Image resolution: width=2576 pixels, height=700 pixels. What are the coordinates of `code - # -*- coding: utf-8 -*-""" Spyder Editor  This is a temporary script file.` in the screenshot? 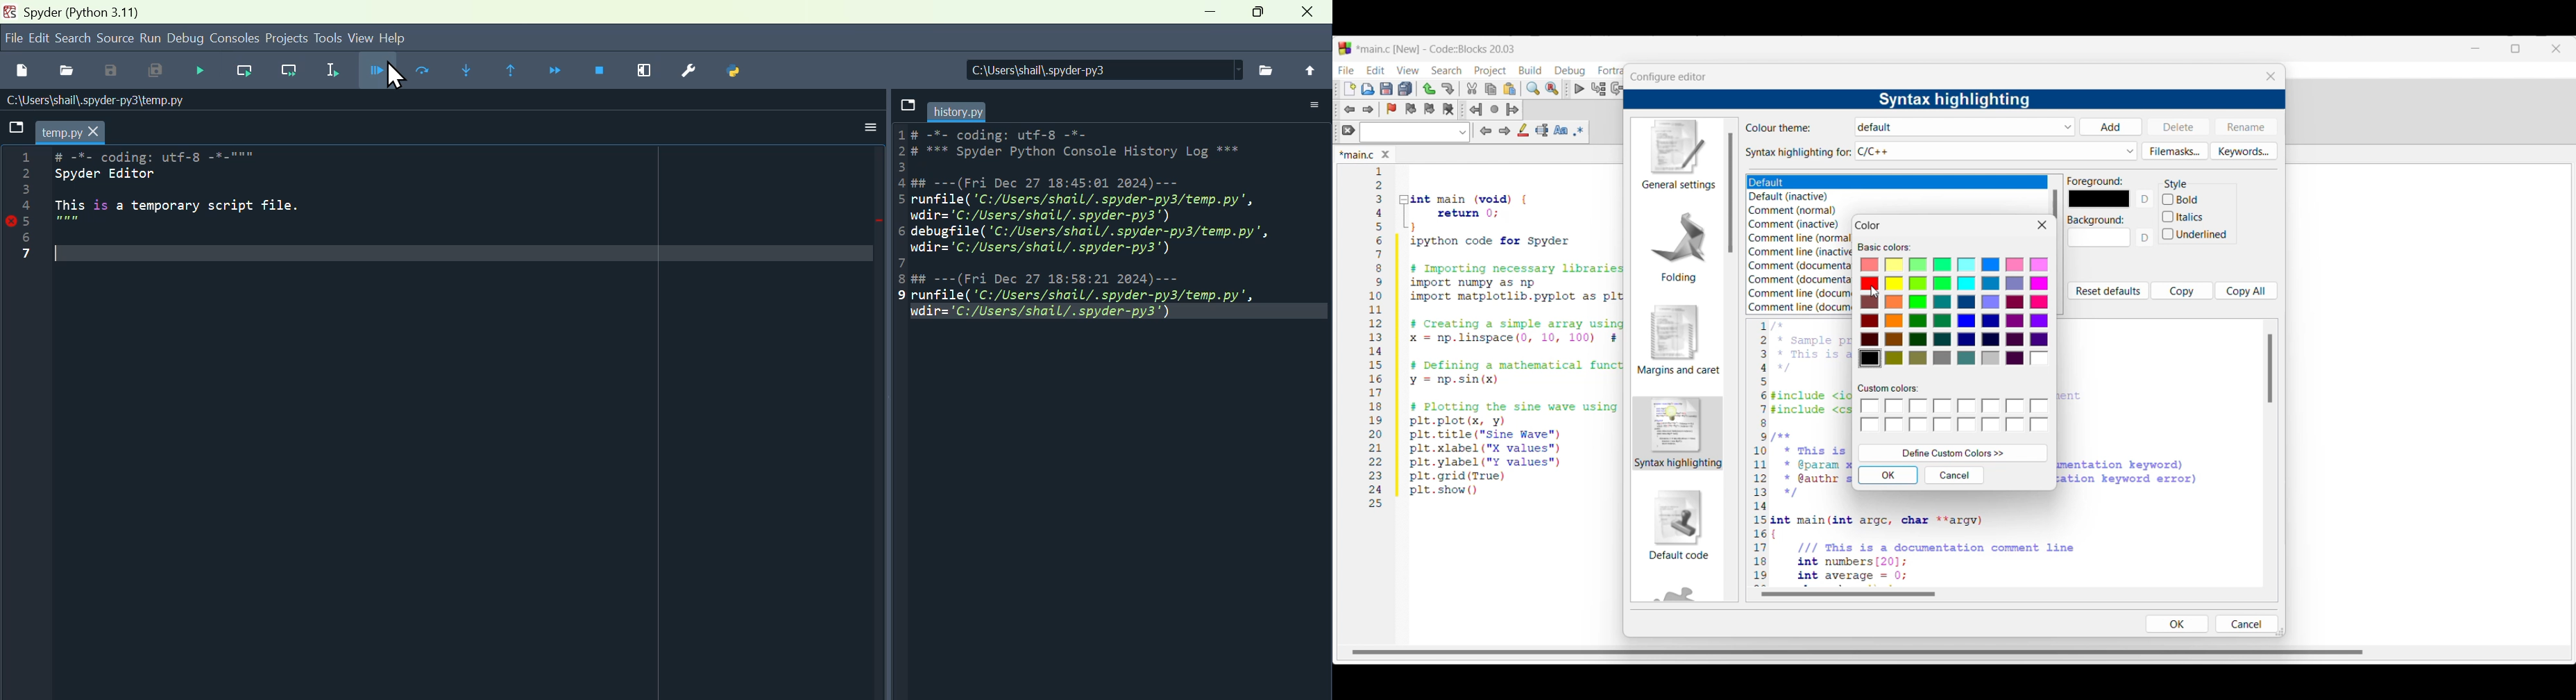 It's located at (209, 212).